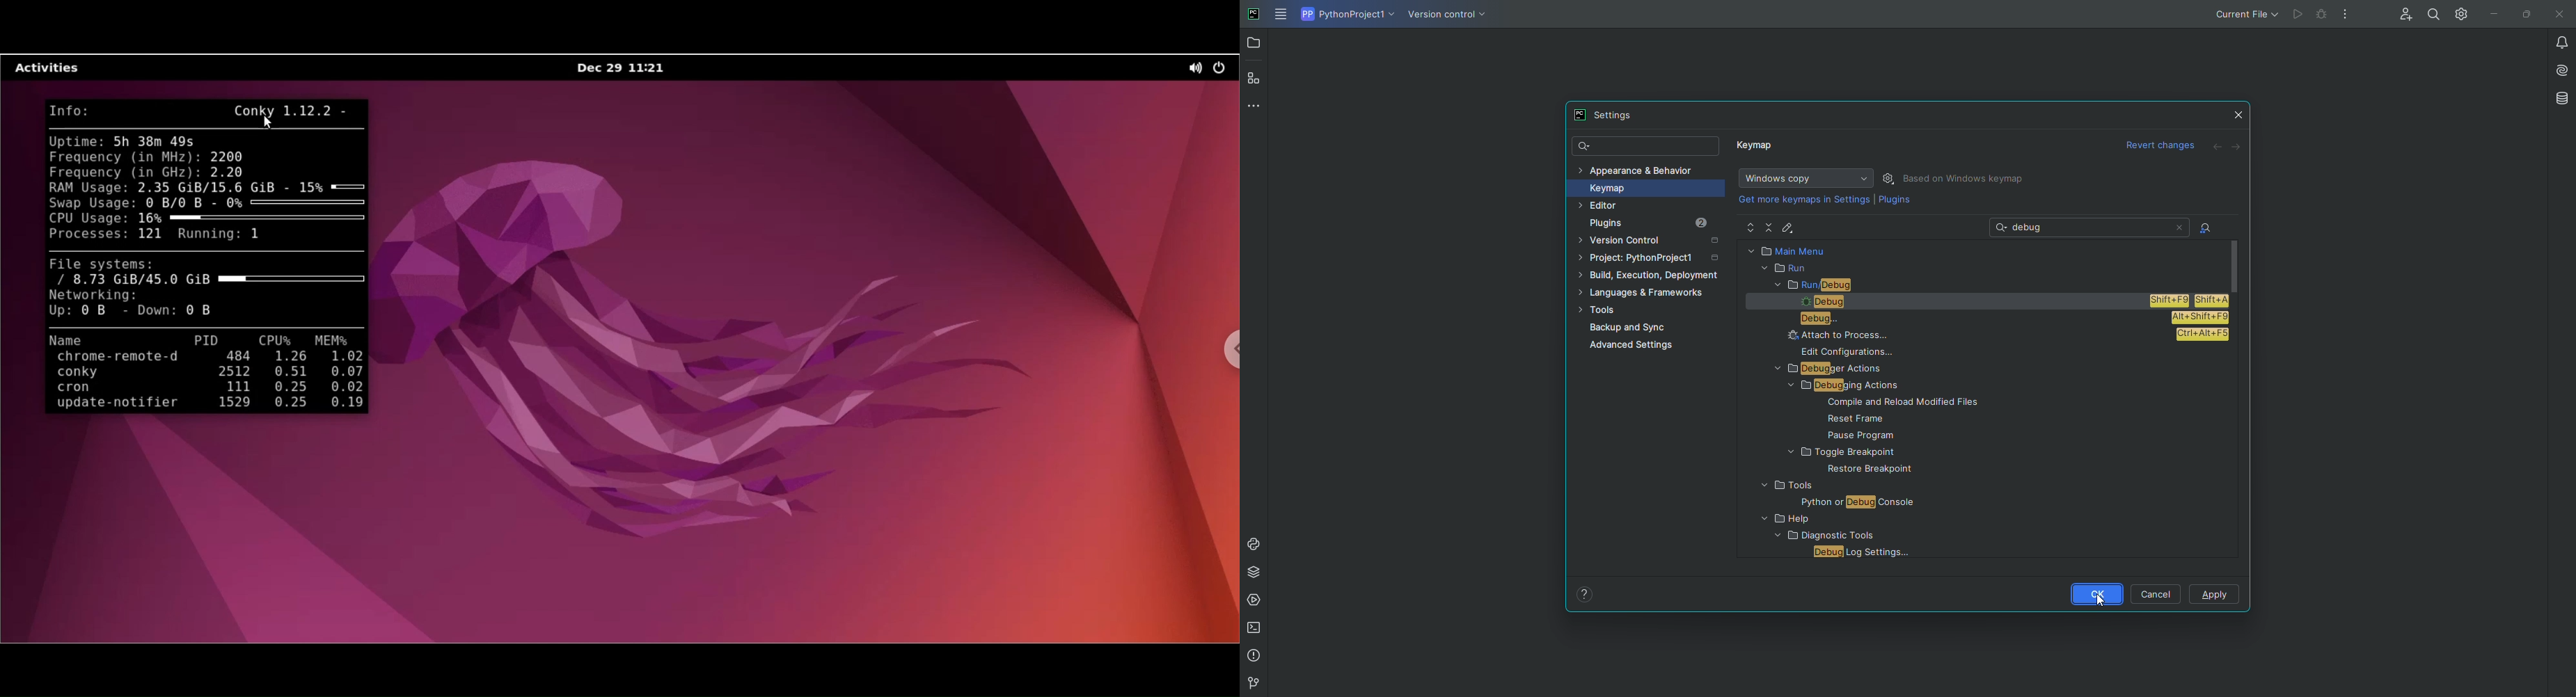  Describe the element at coordinates (1751, 228) in the screenshot. I see `Expand` at that location.